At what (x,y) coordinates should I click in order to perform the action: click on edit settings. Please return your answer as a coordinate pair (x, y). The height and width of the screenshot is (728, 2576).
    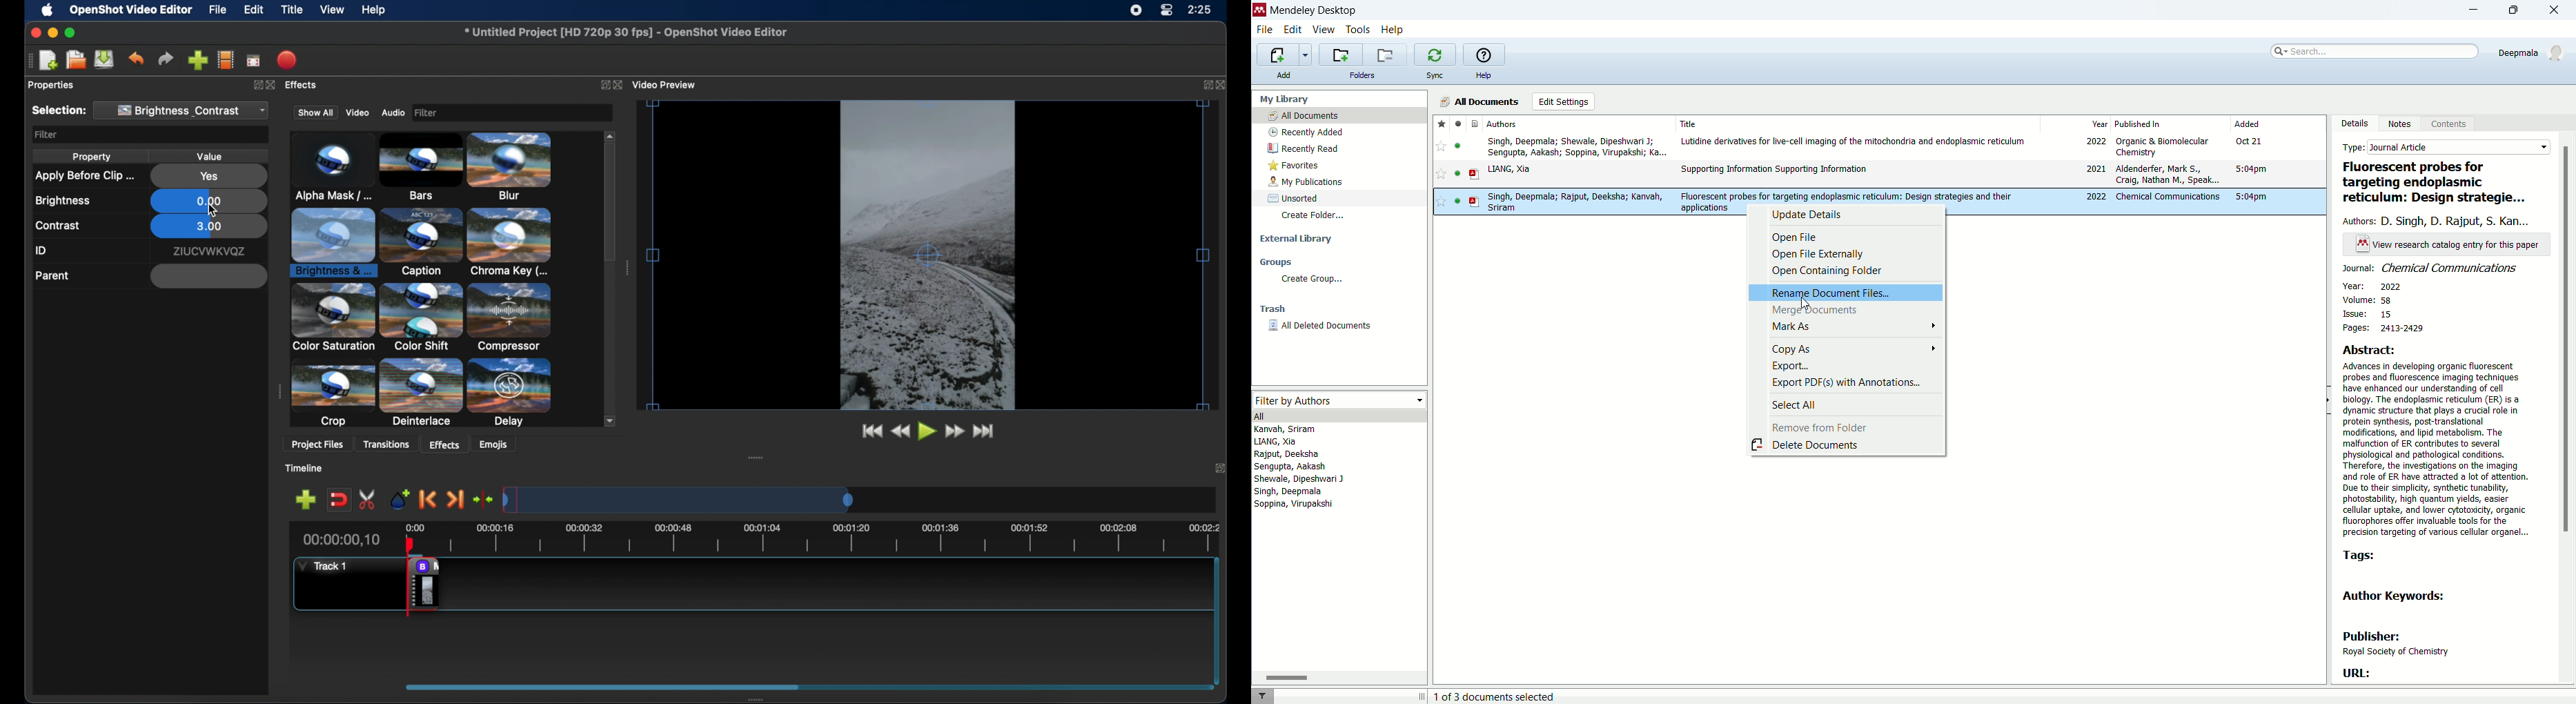
    Looking at the image, I should click on (1563, 101).